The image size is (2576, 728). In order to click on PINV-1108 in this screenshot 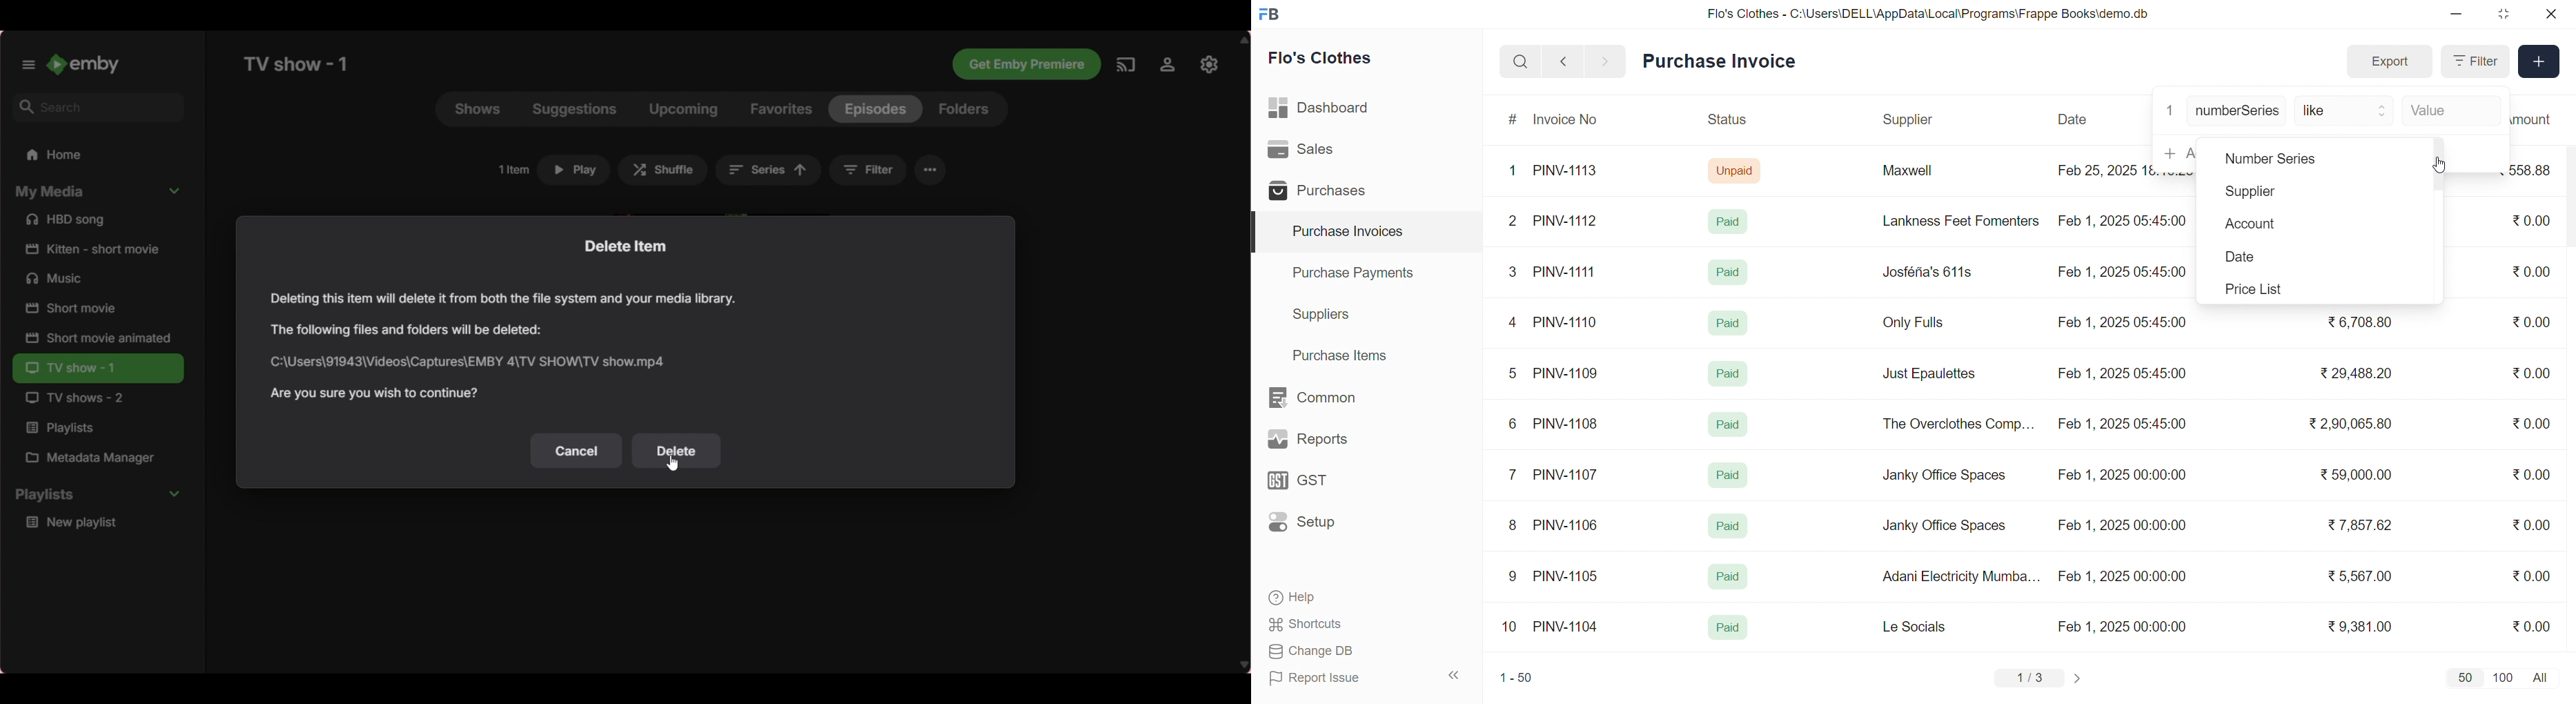, I will do `click(1566, 424)`.